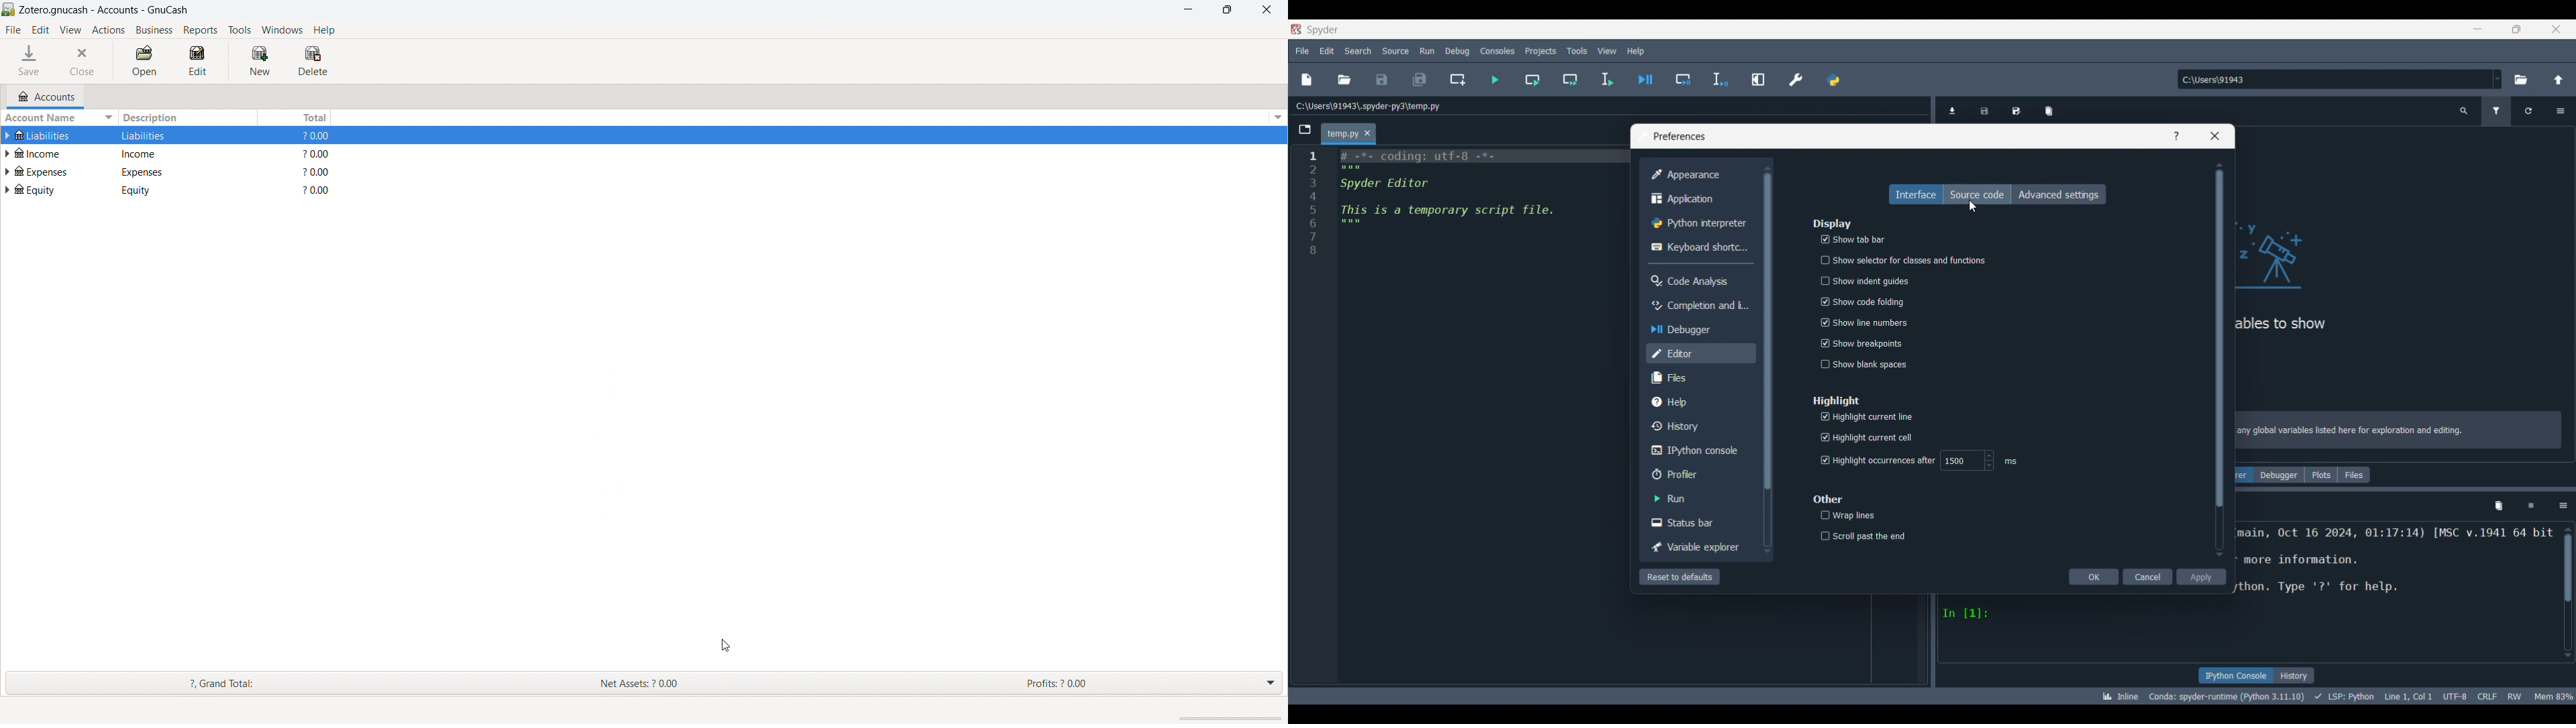 This screenshot has height=728, width=2576. I want to click on Section title, so click(1828, 499).